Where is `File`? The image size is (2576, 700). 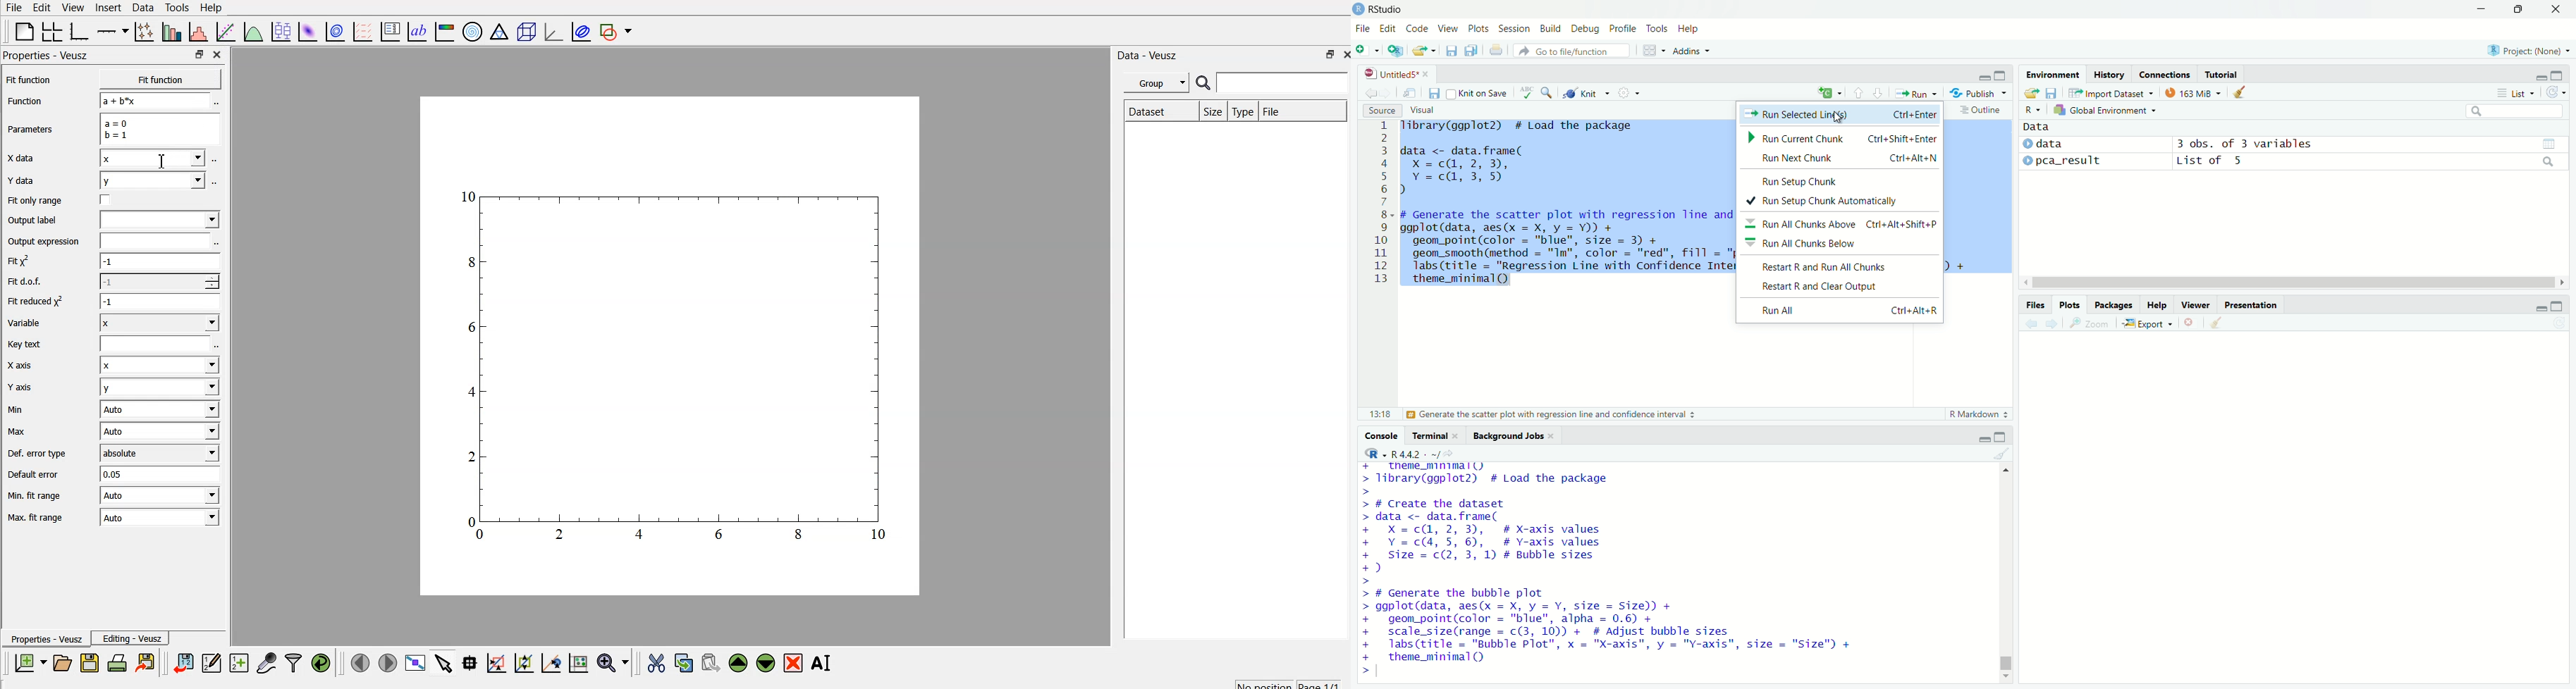 File is located at coordinates (1363, 29).